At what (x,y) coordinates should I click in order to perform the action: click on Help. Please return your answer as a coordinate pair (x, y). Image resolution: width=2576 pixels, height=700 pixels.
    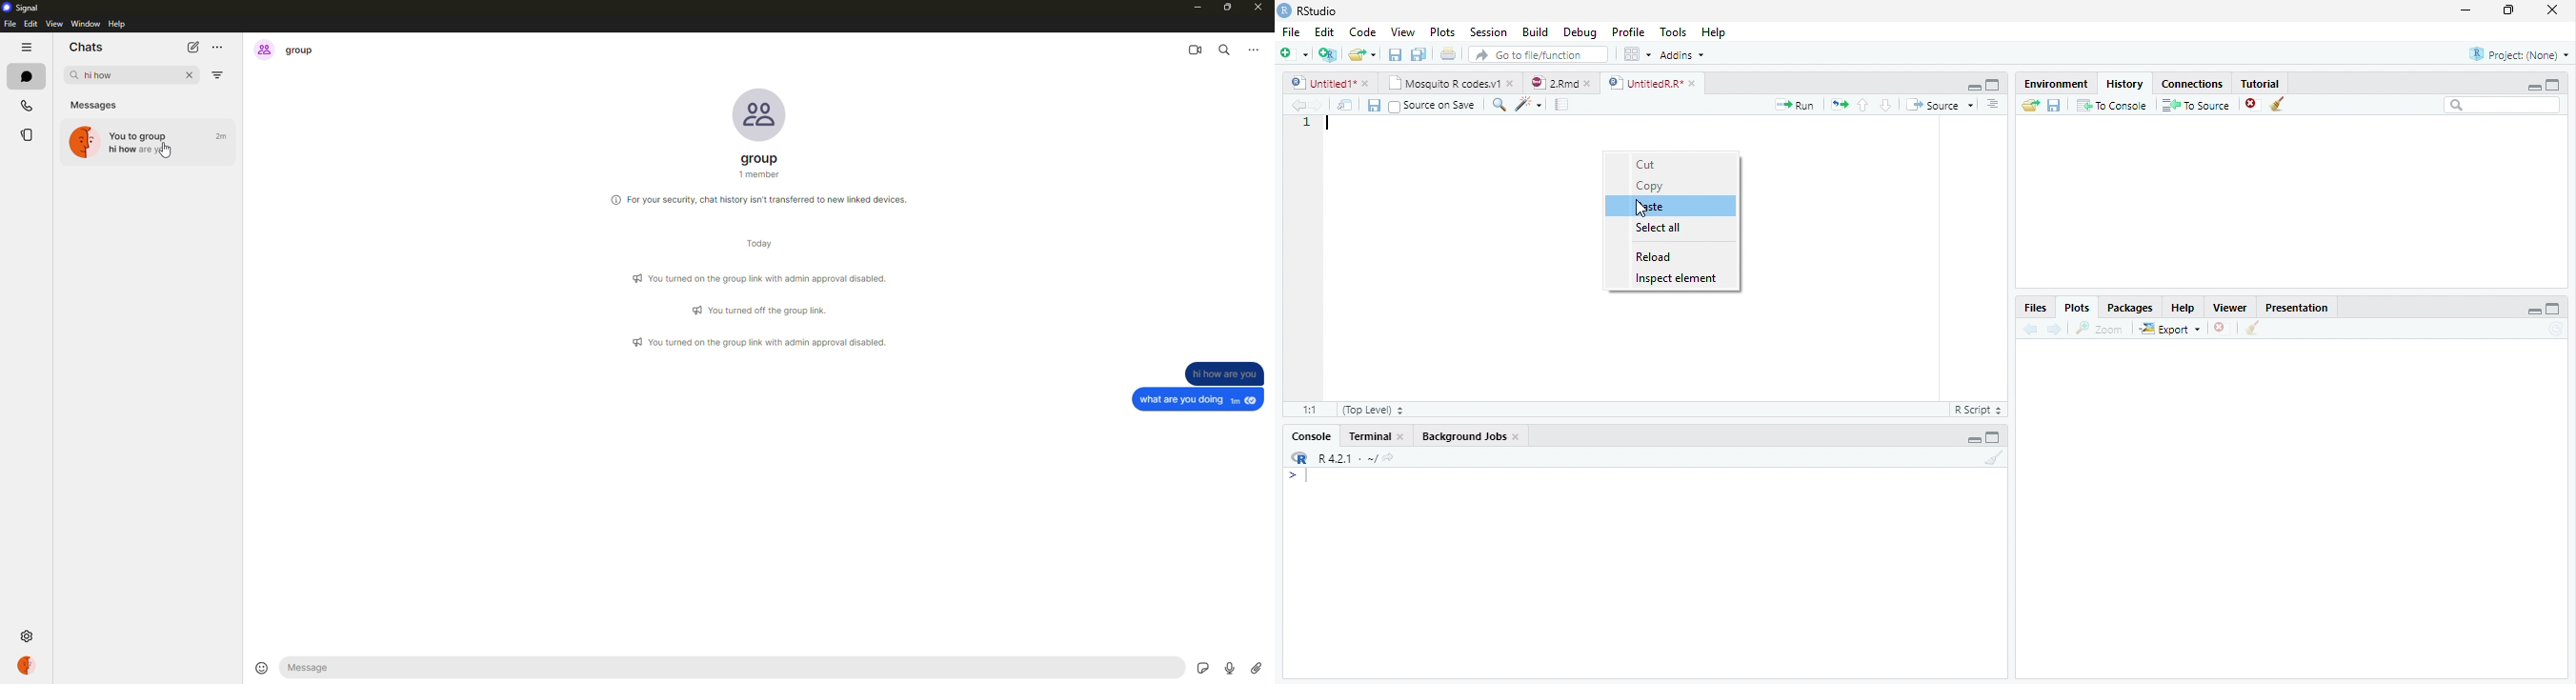
    Looking at the image, I should click on (1713, 31).